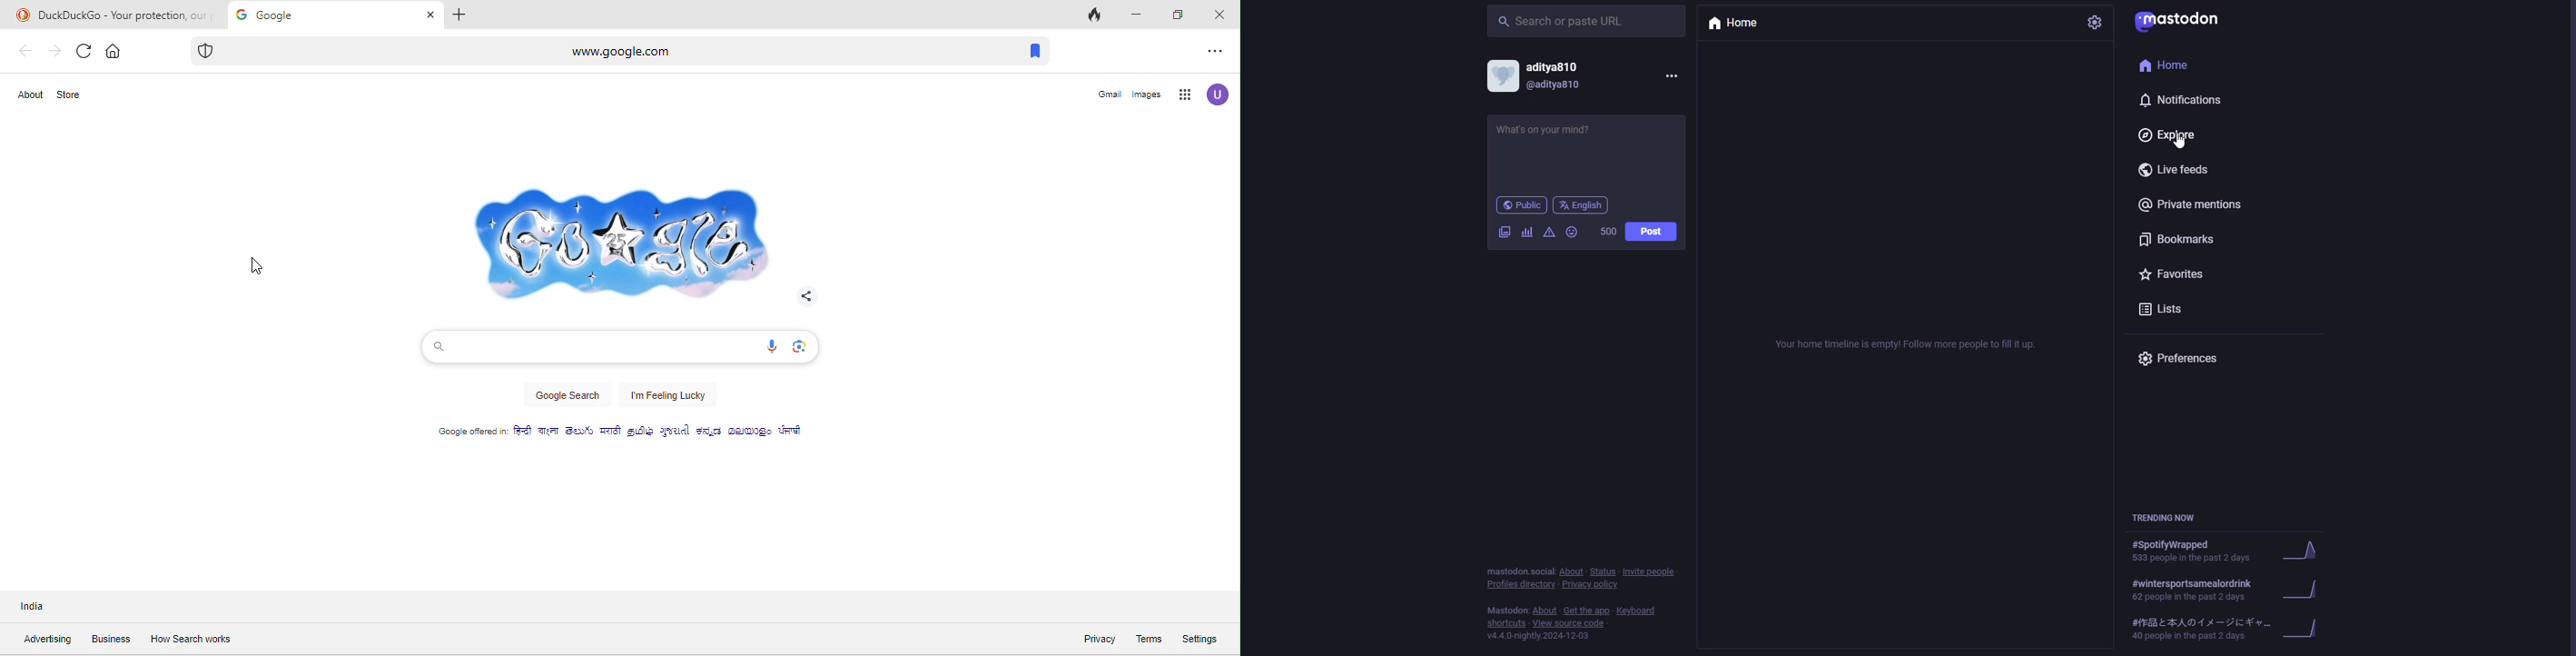  What do you see at coordinates (1572, 232) in the screenshot?
I see `emoji` at bounding box center [1572, 232].